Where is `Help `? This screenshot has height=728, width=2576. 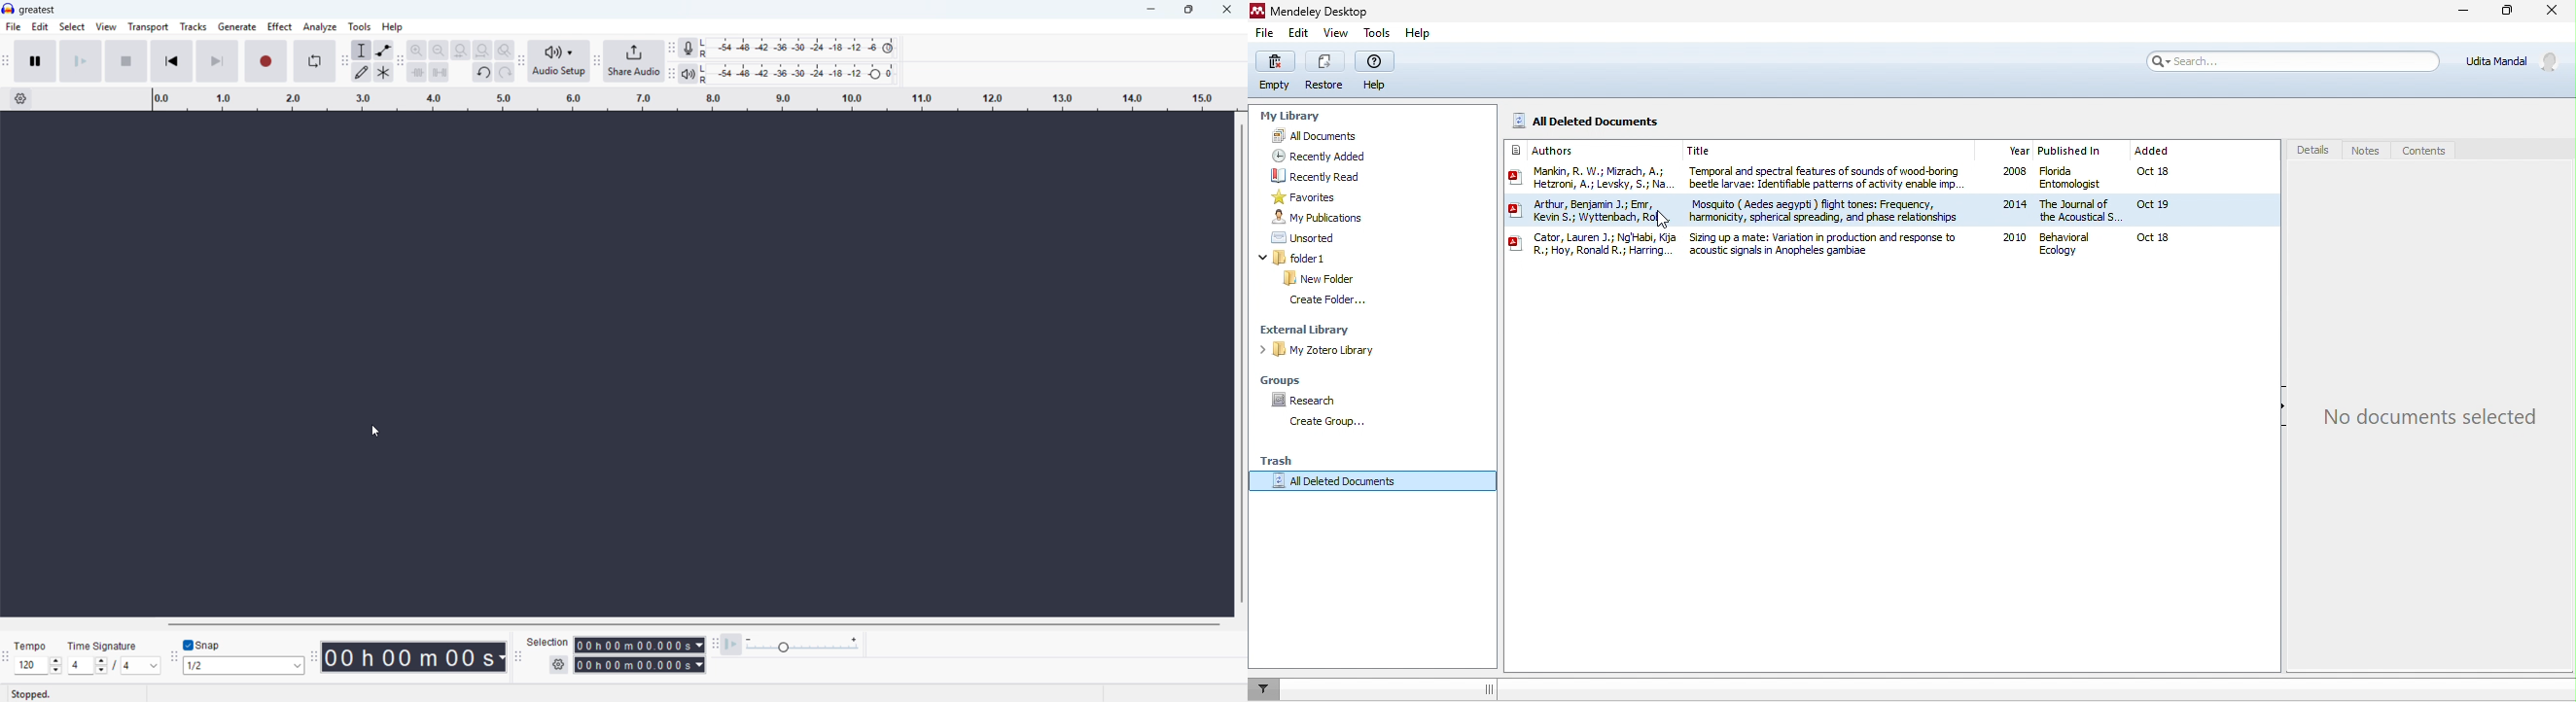
Help  is located at coordinates (392, 27).